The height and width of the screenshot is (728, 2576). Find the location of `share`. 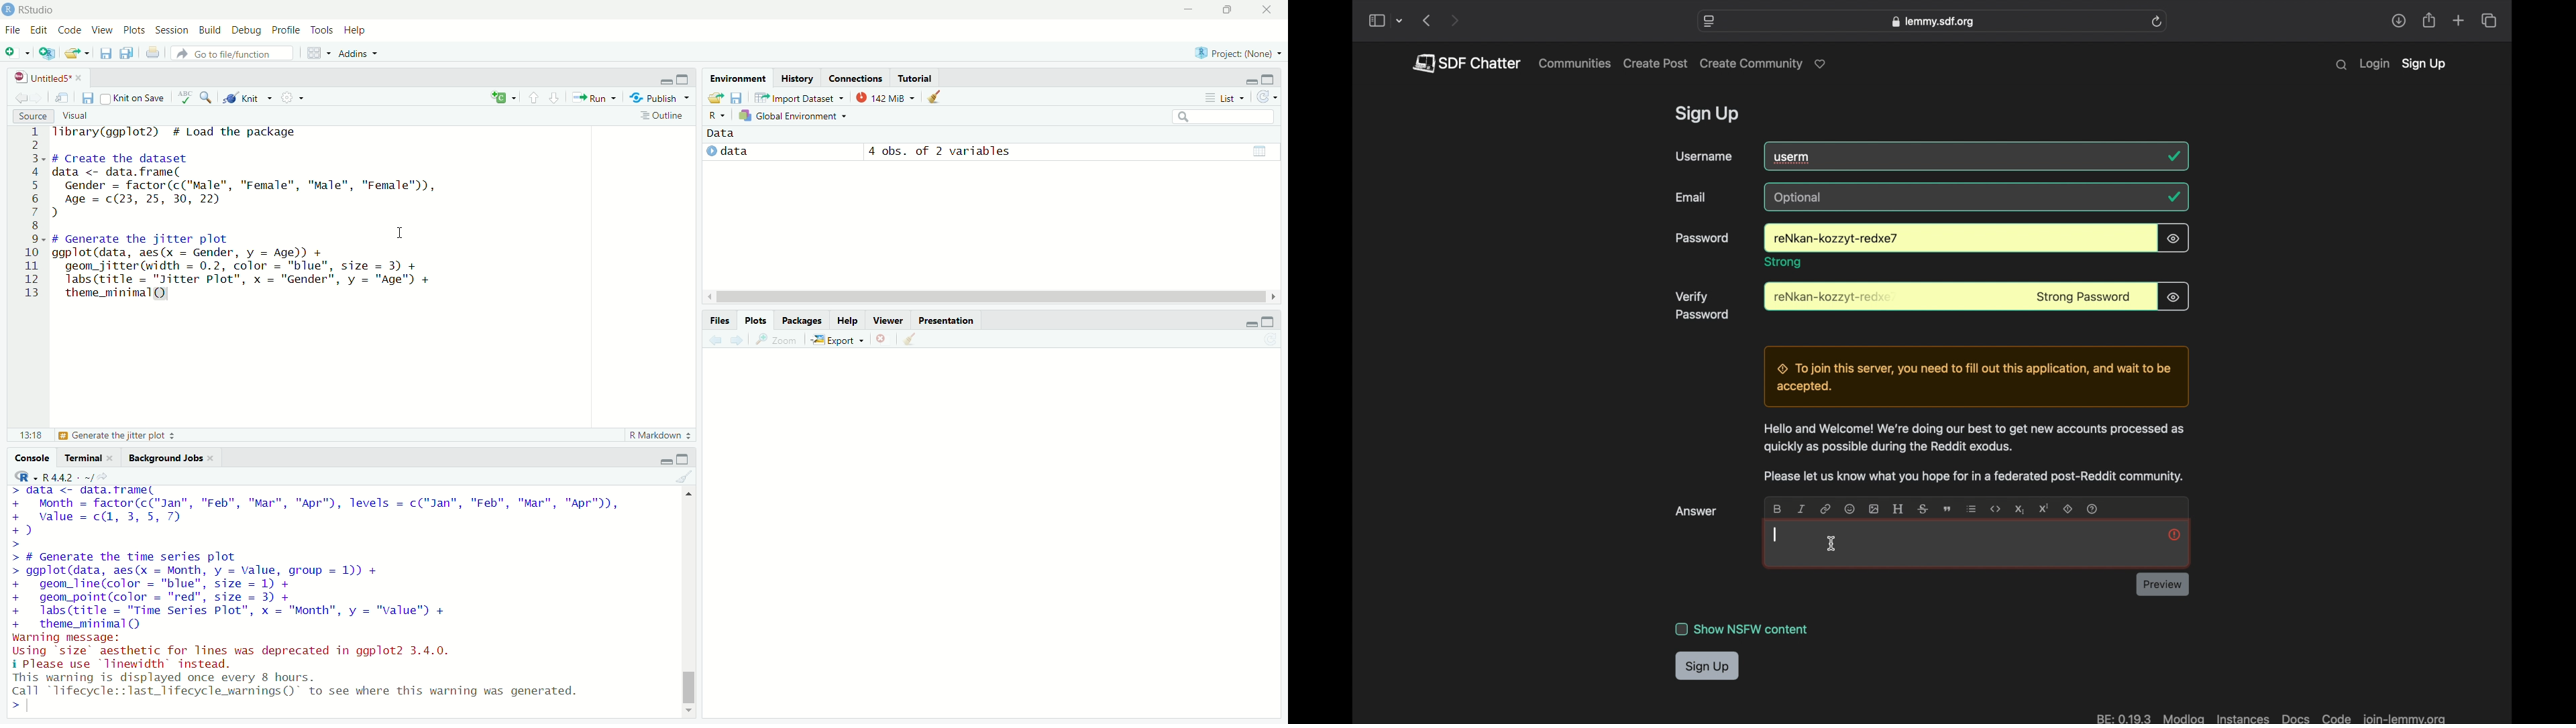

share is located at coordinates (2398, 21).